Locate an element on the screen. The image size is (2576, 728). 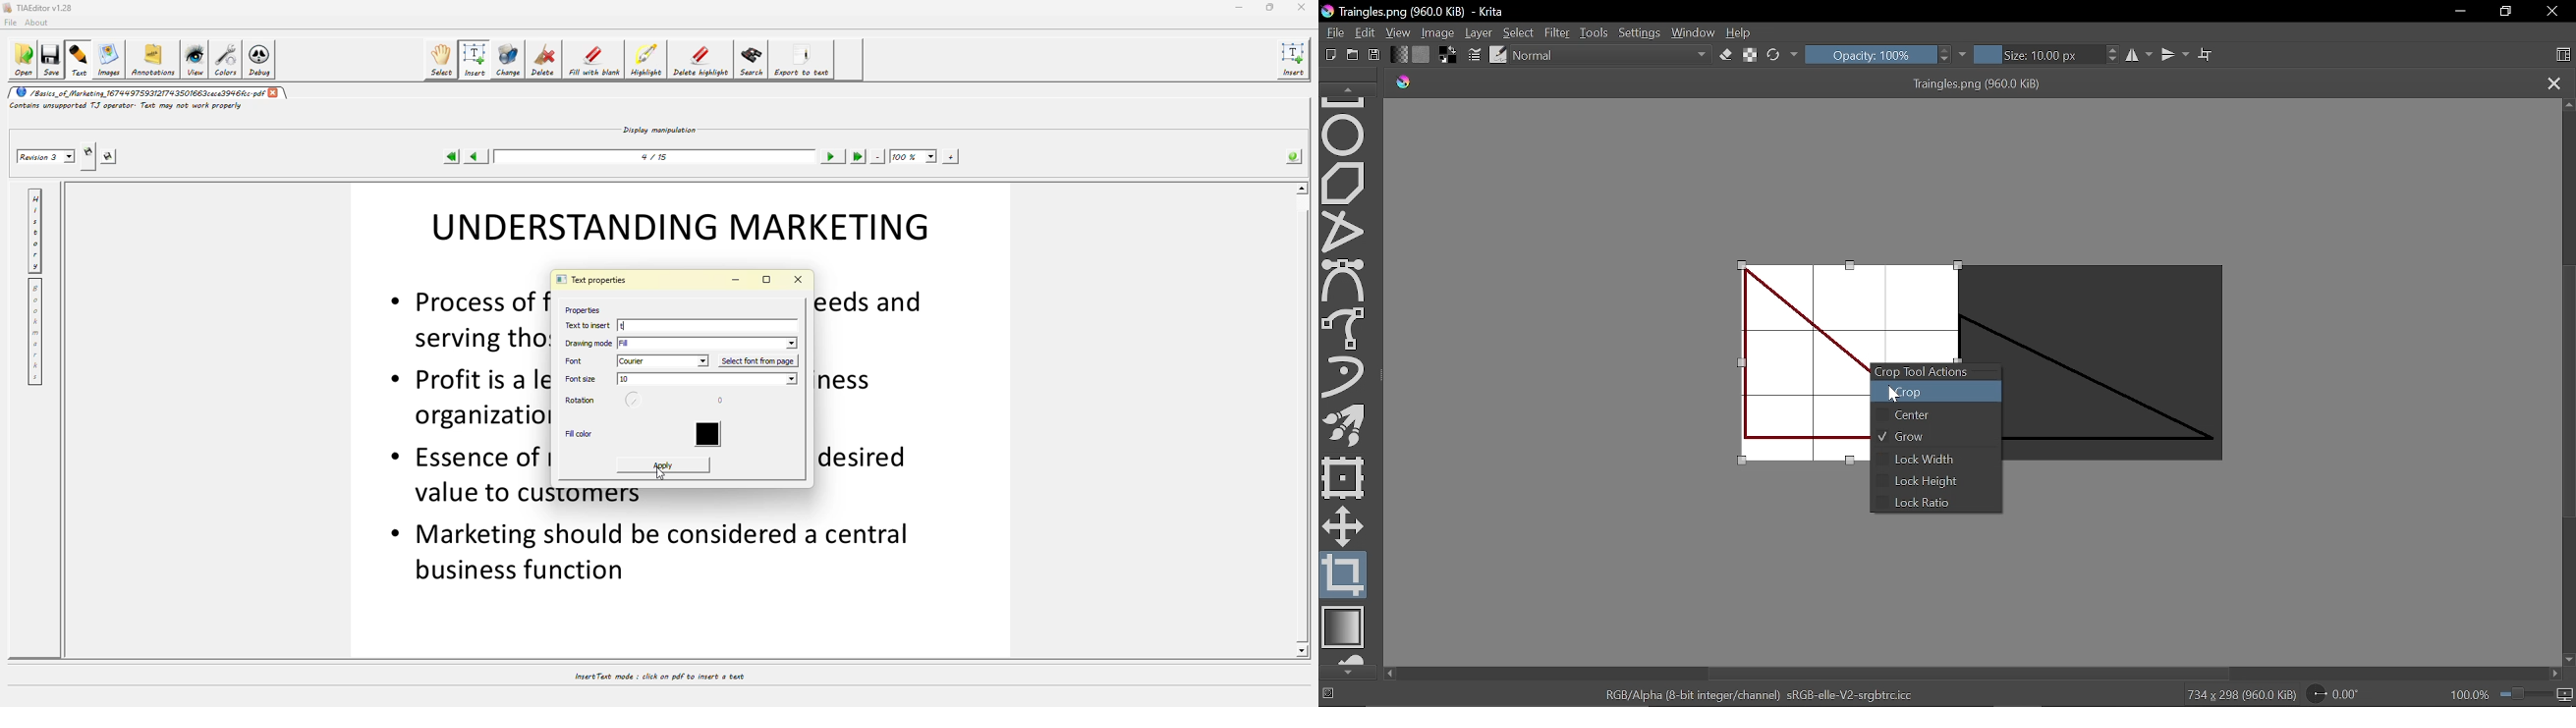
Edit brush settings is located at coordinates (1476, 56).